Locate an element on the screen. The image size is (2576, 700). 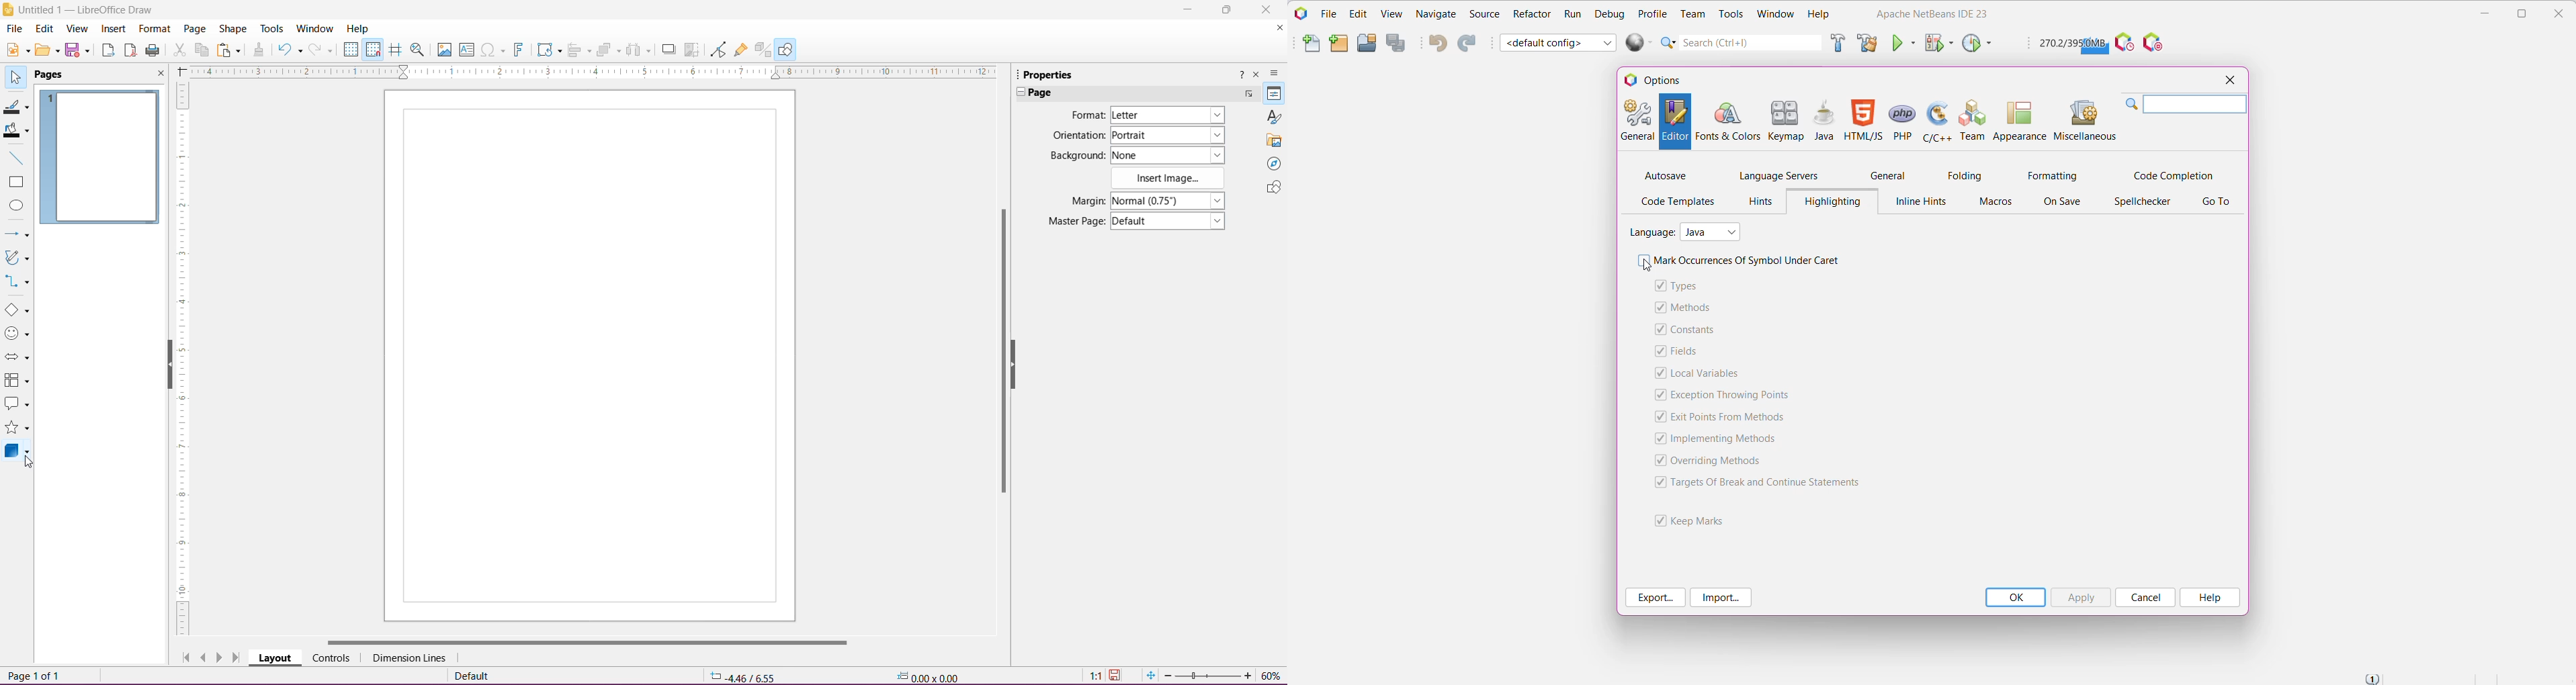
Shape is located at coordinates (233, 30).